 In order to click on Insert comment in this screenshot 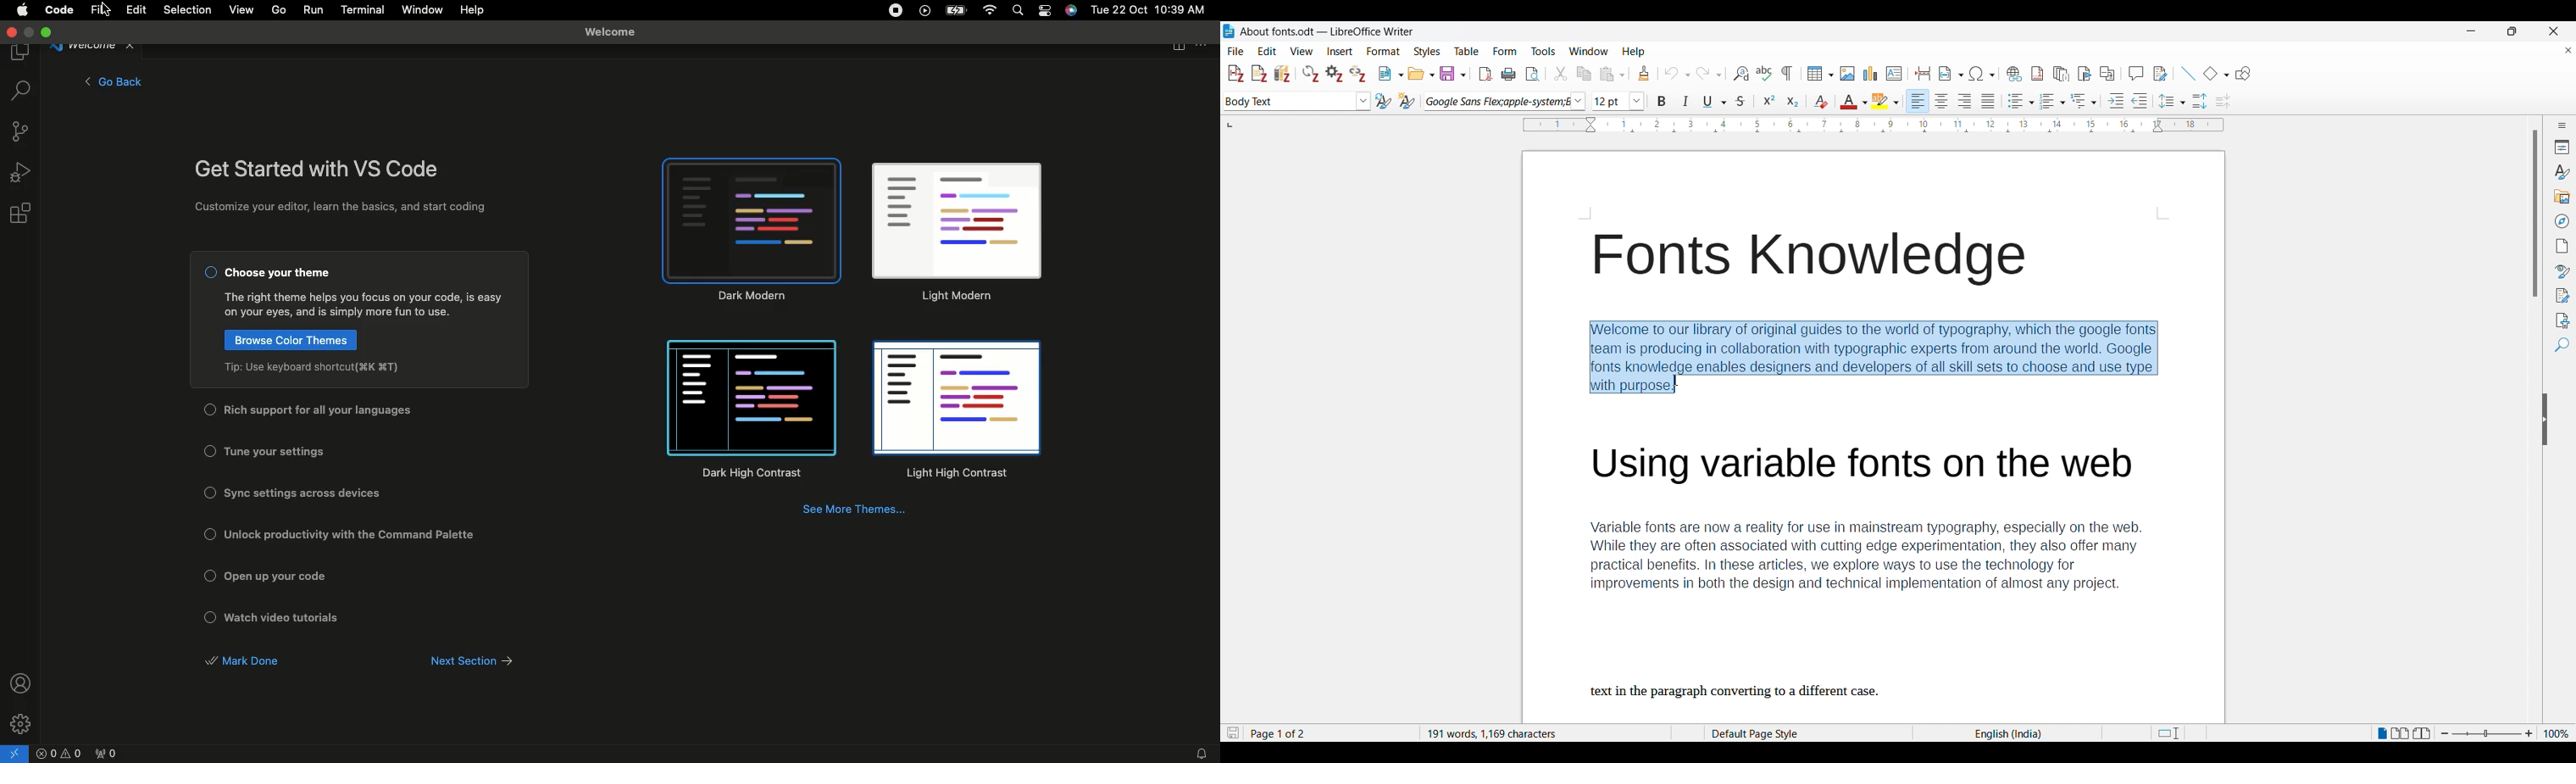, I will do `click(2137, 73)`.